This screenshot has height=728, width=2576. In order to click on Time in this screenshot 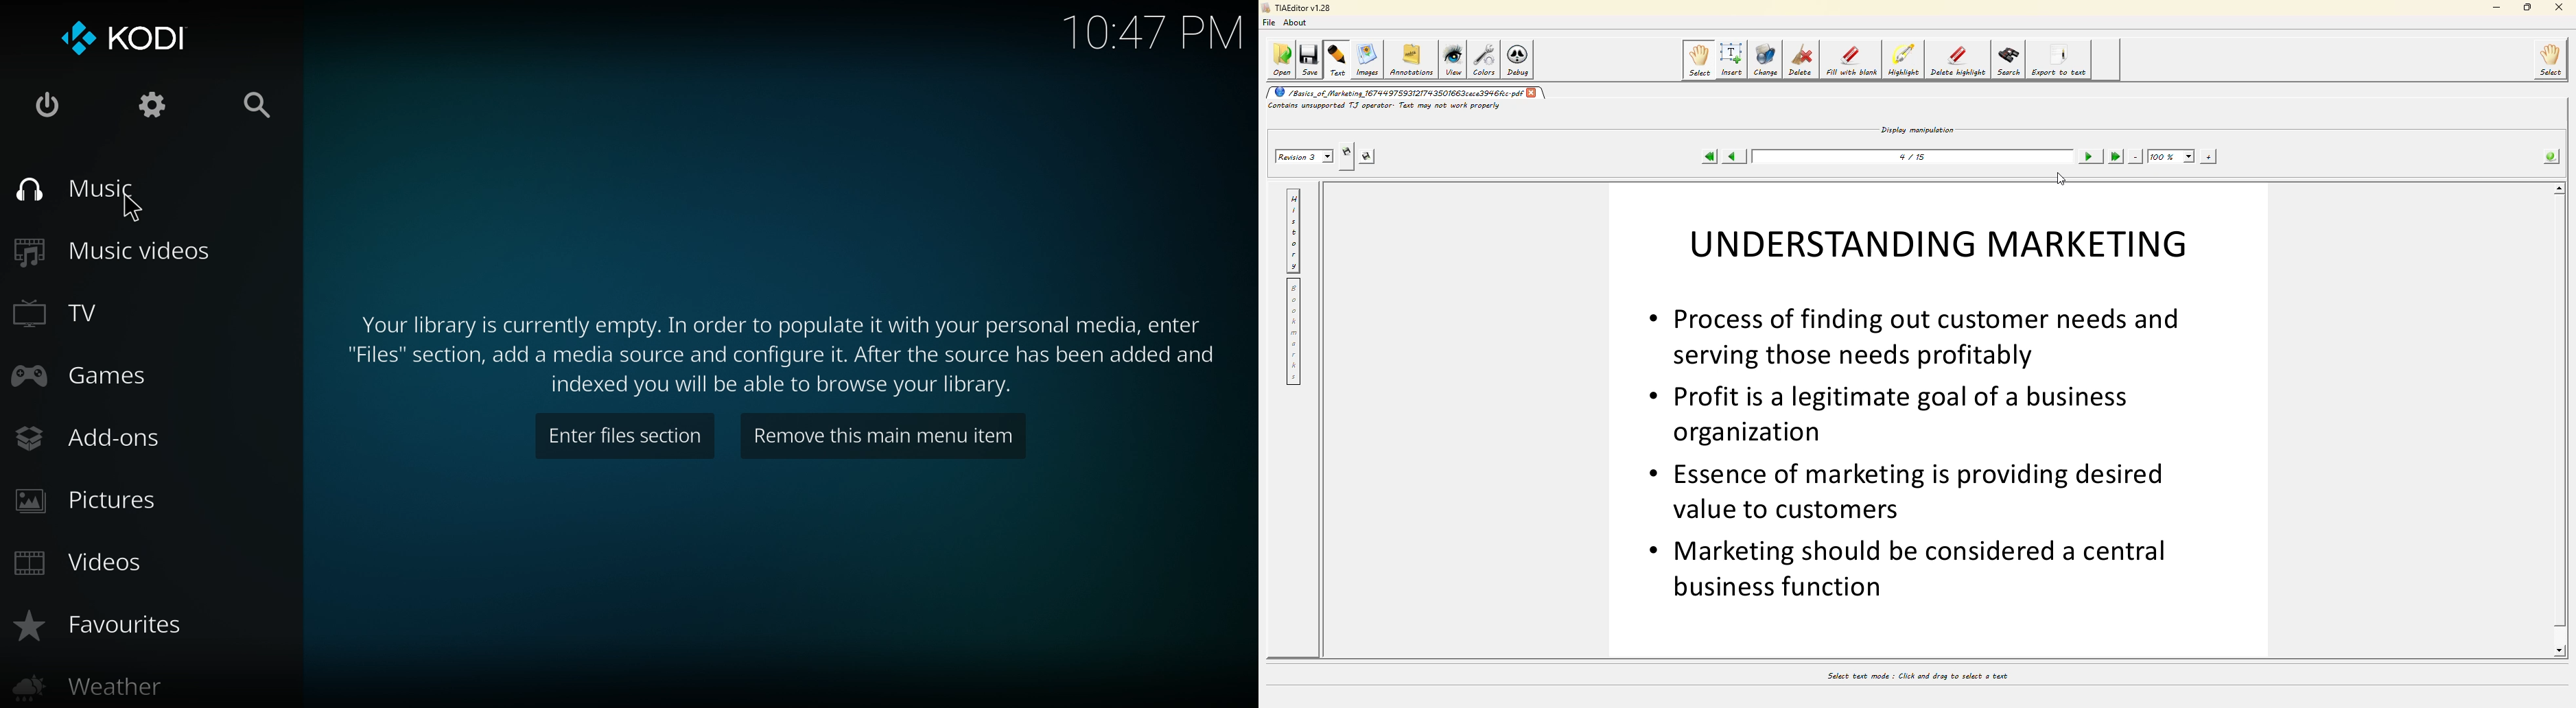, I will do `click(1155, 32)`.